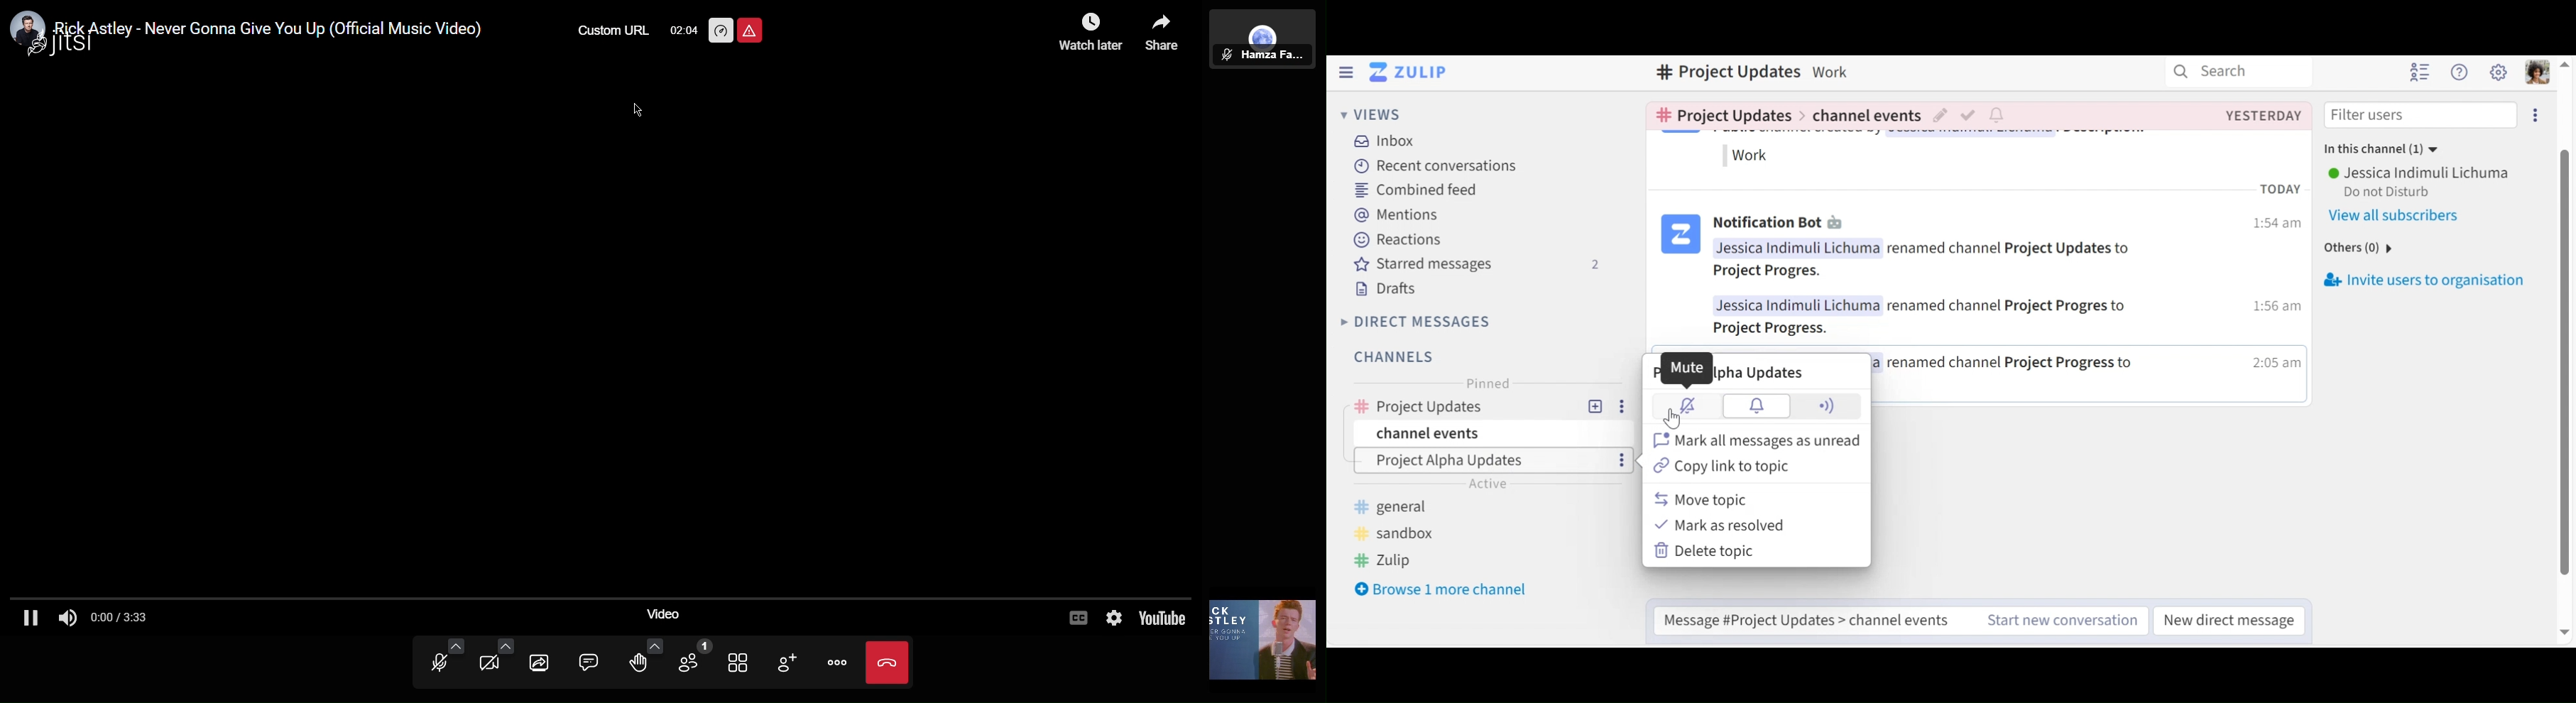  I want to click on Channels, so click(1399, 359).